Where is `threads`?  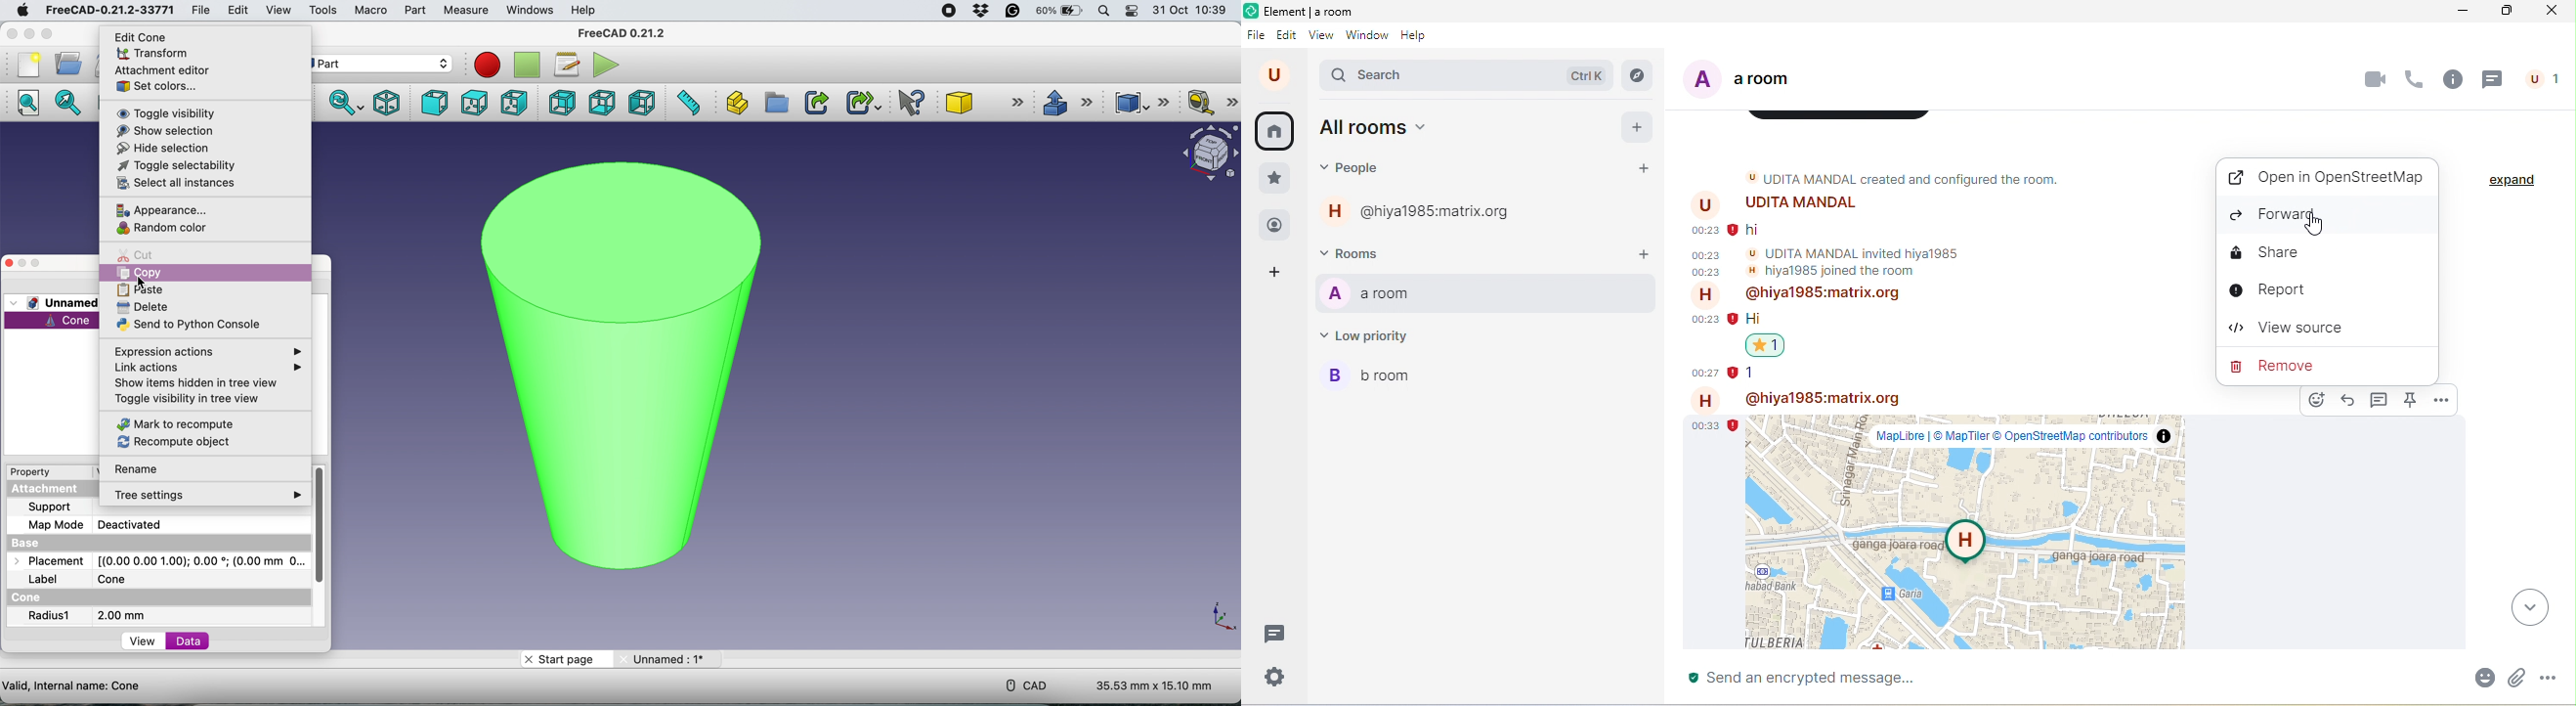
threads is located at coordinates (2492, 80).